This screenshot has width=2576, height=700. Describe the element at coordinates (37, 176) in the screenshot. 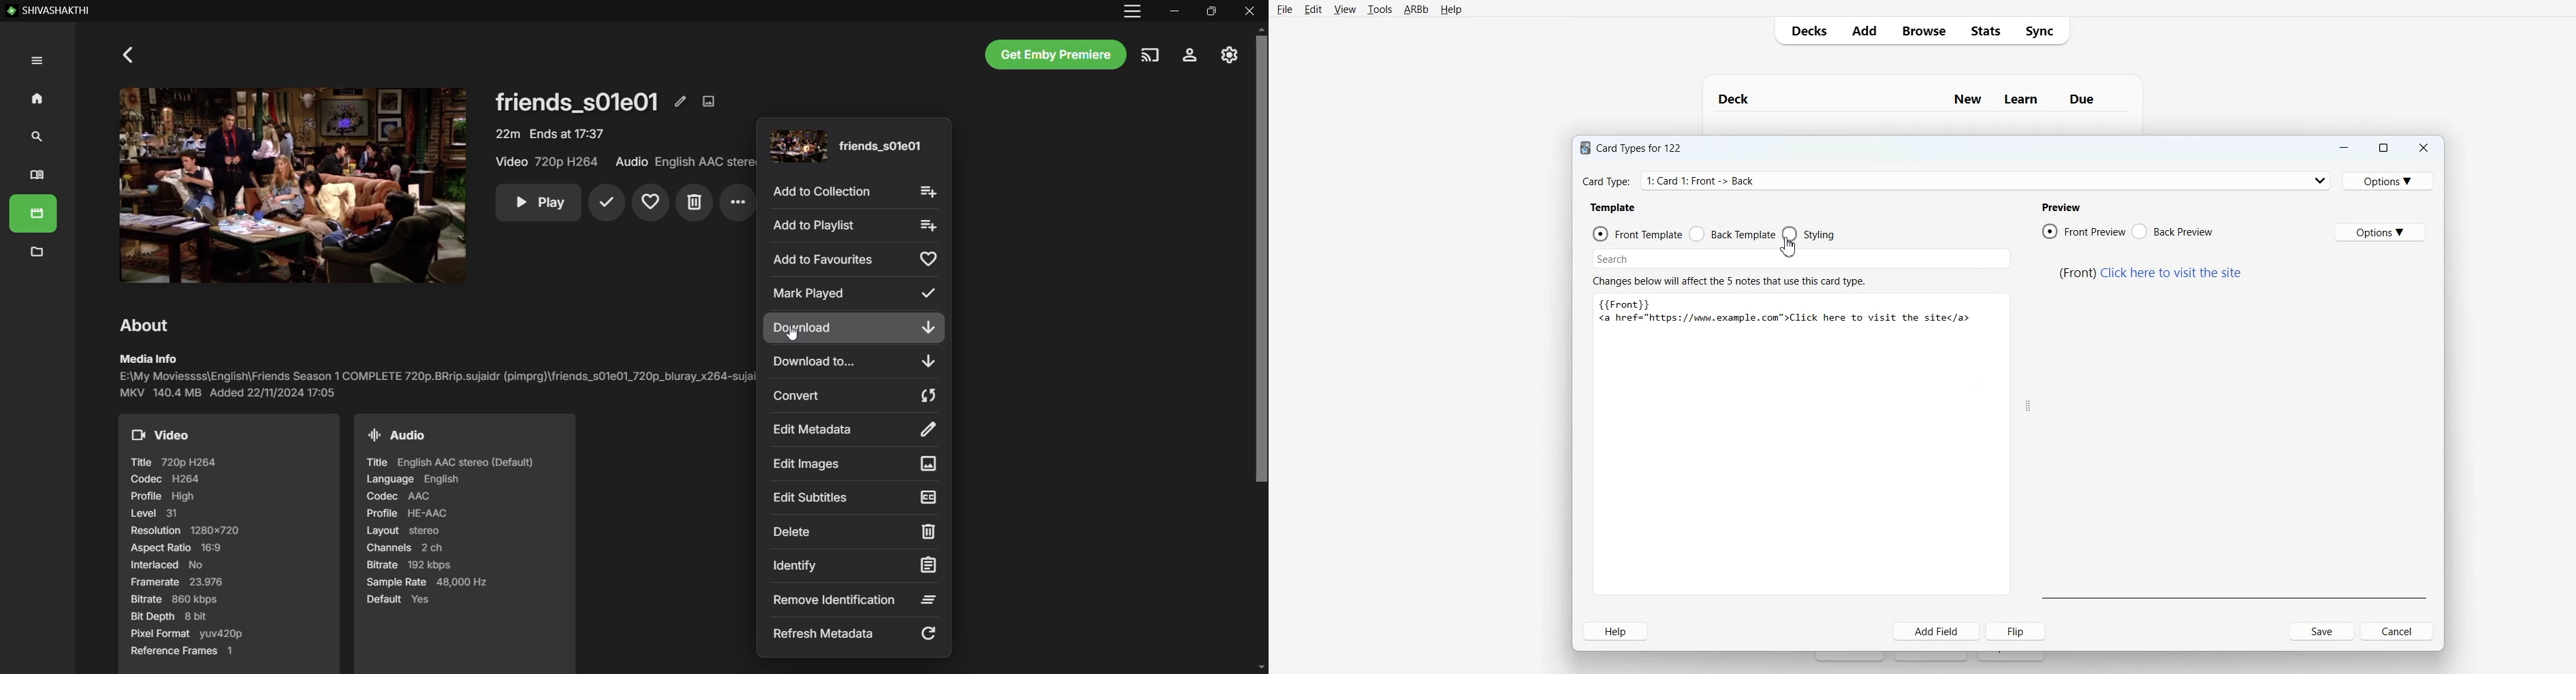

I see `Books` at that location.